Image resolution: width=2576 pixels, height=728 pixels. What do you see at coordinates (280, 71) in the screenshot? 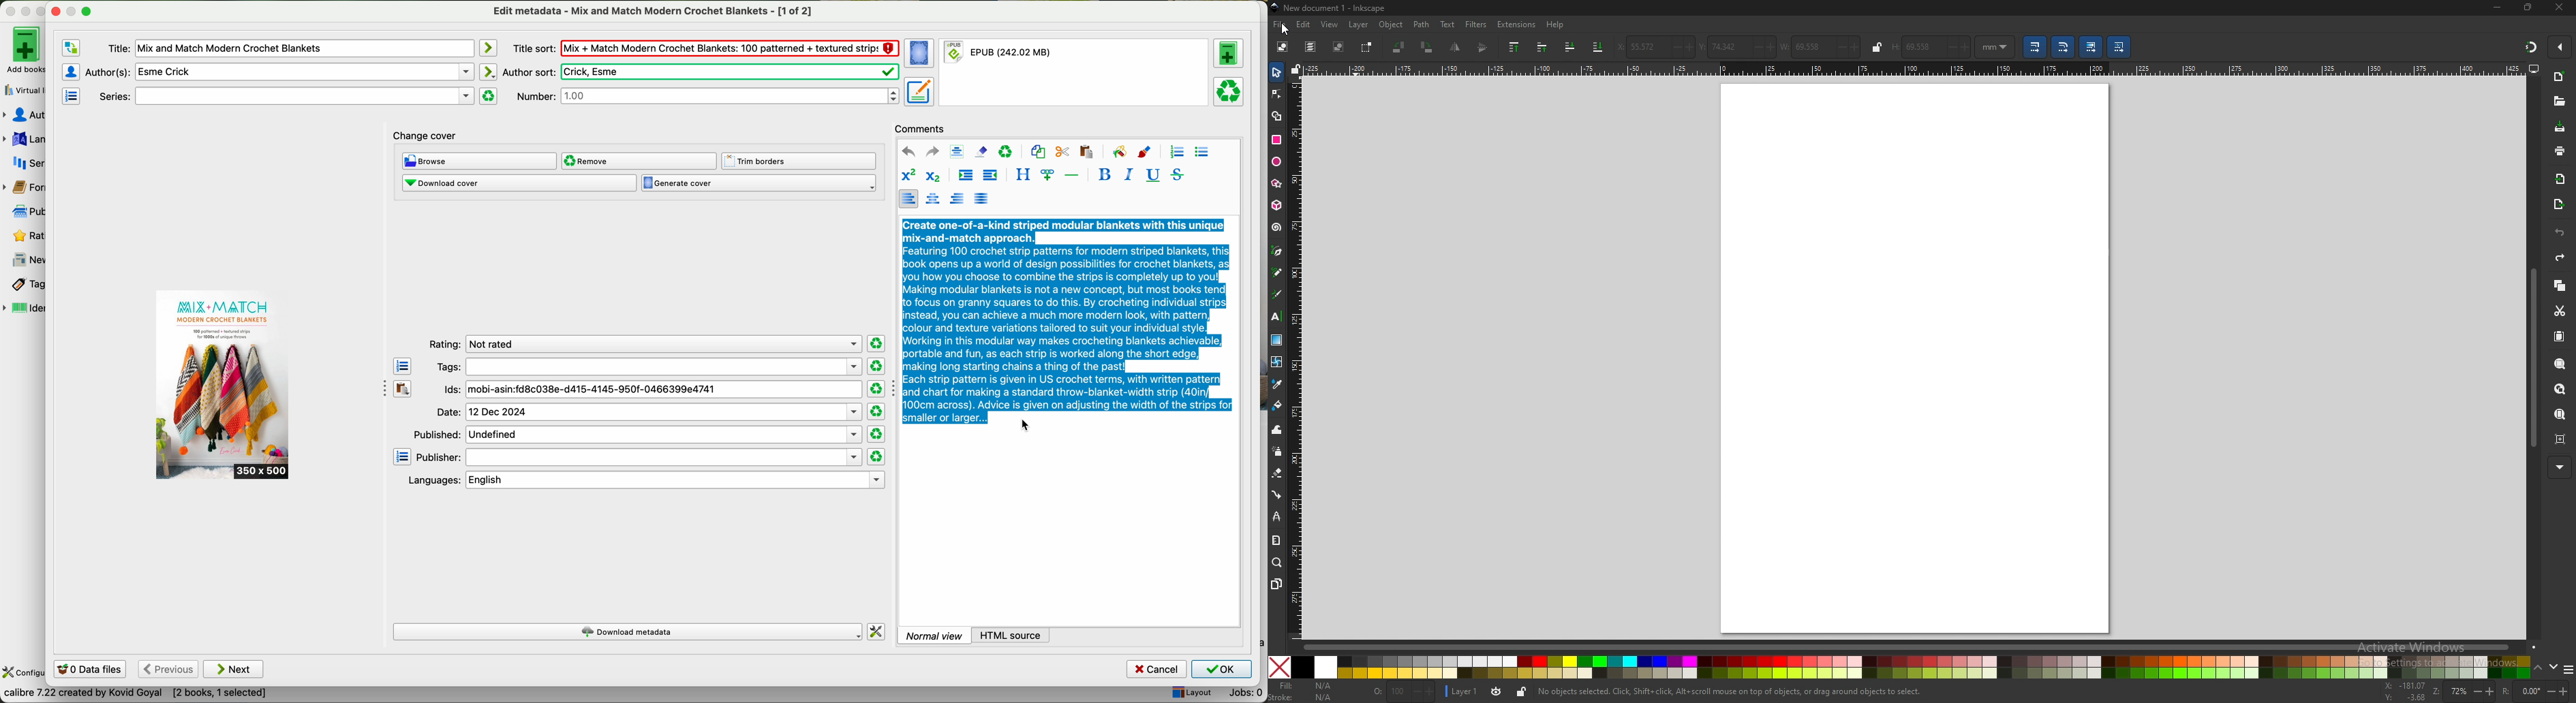
I see `author(s)` at bounding box center [280, 71].